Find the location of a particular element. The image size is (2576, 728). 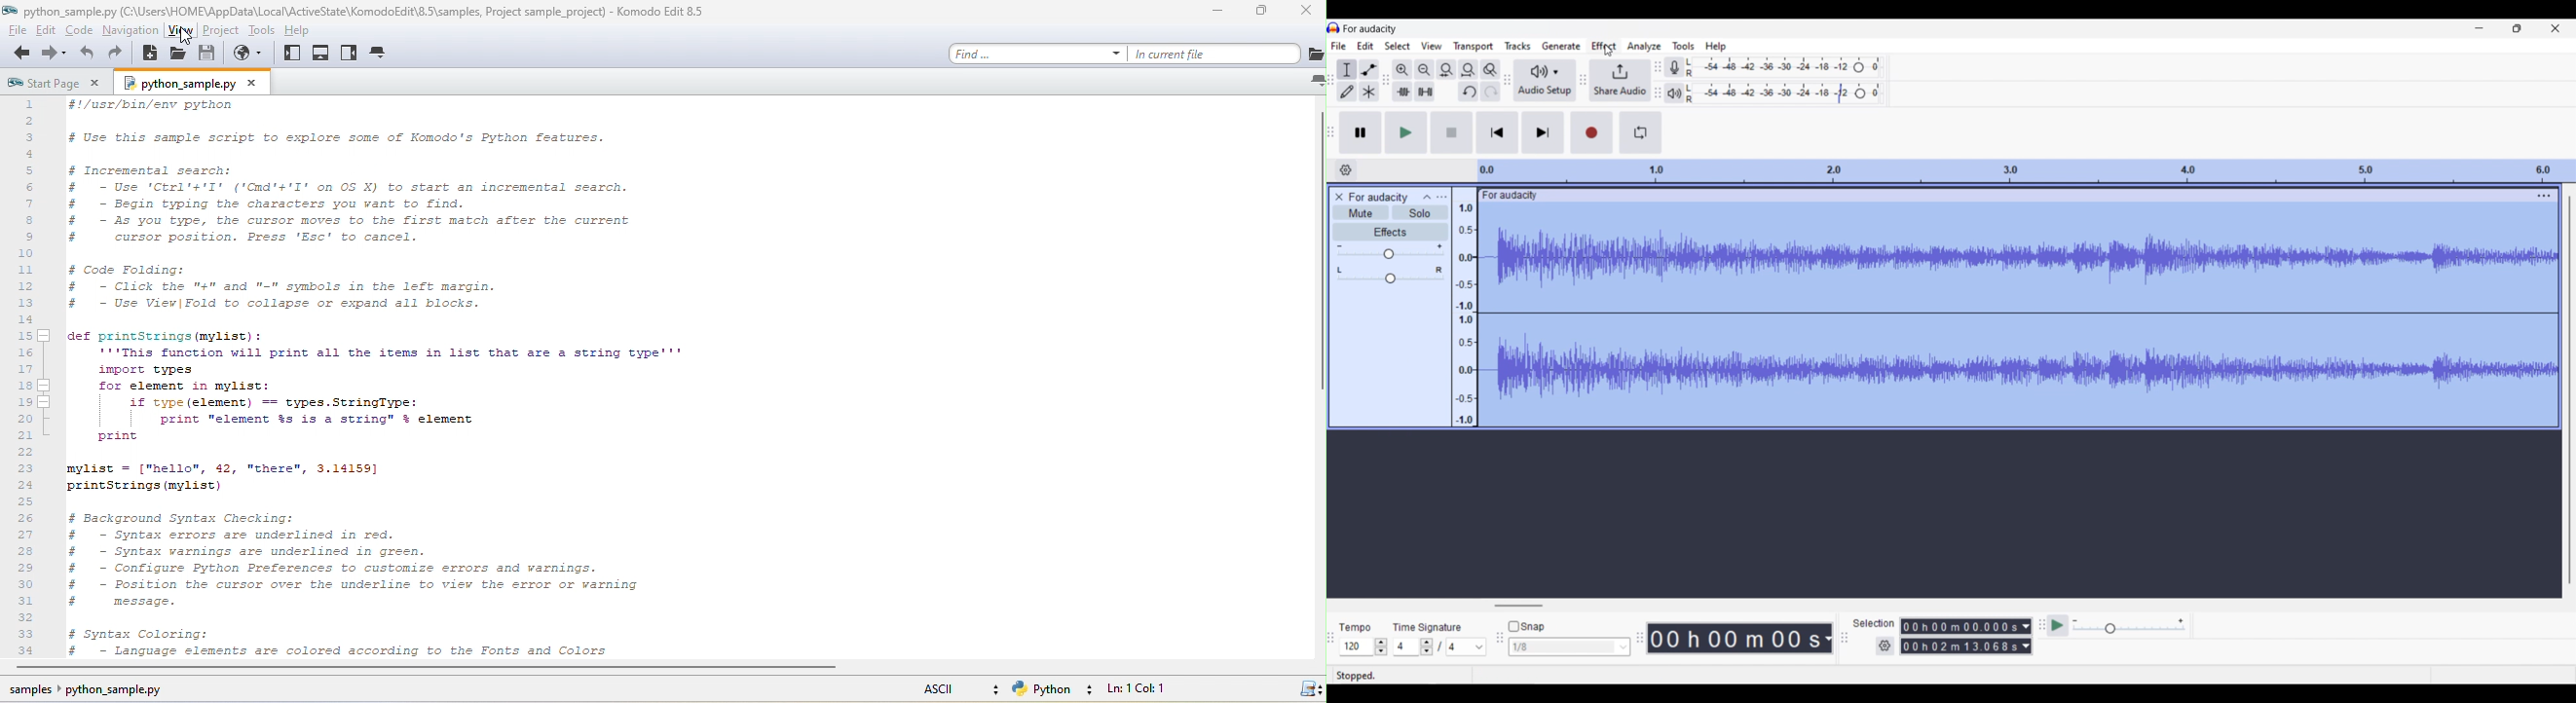

Skip/Select to end is located at coordinates (1543, 133).